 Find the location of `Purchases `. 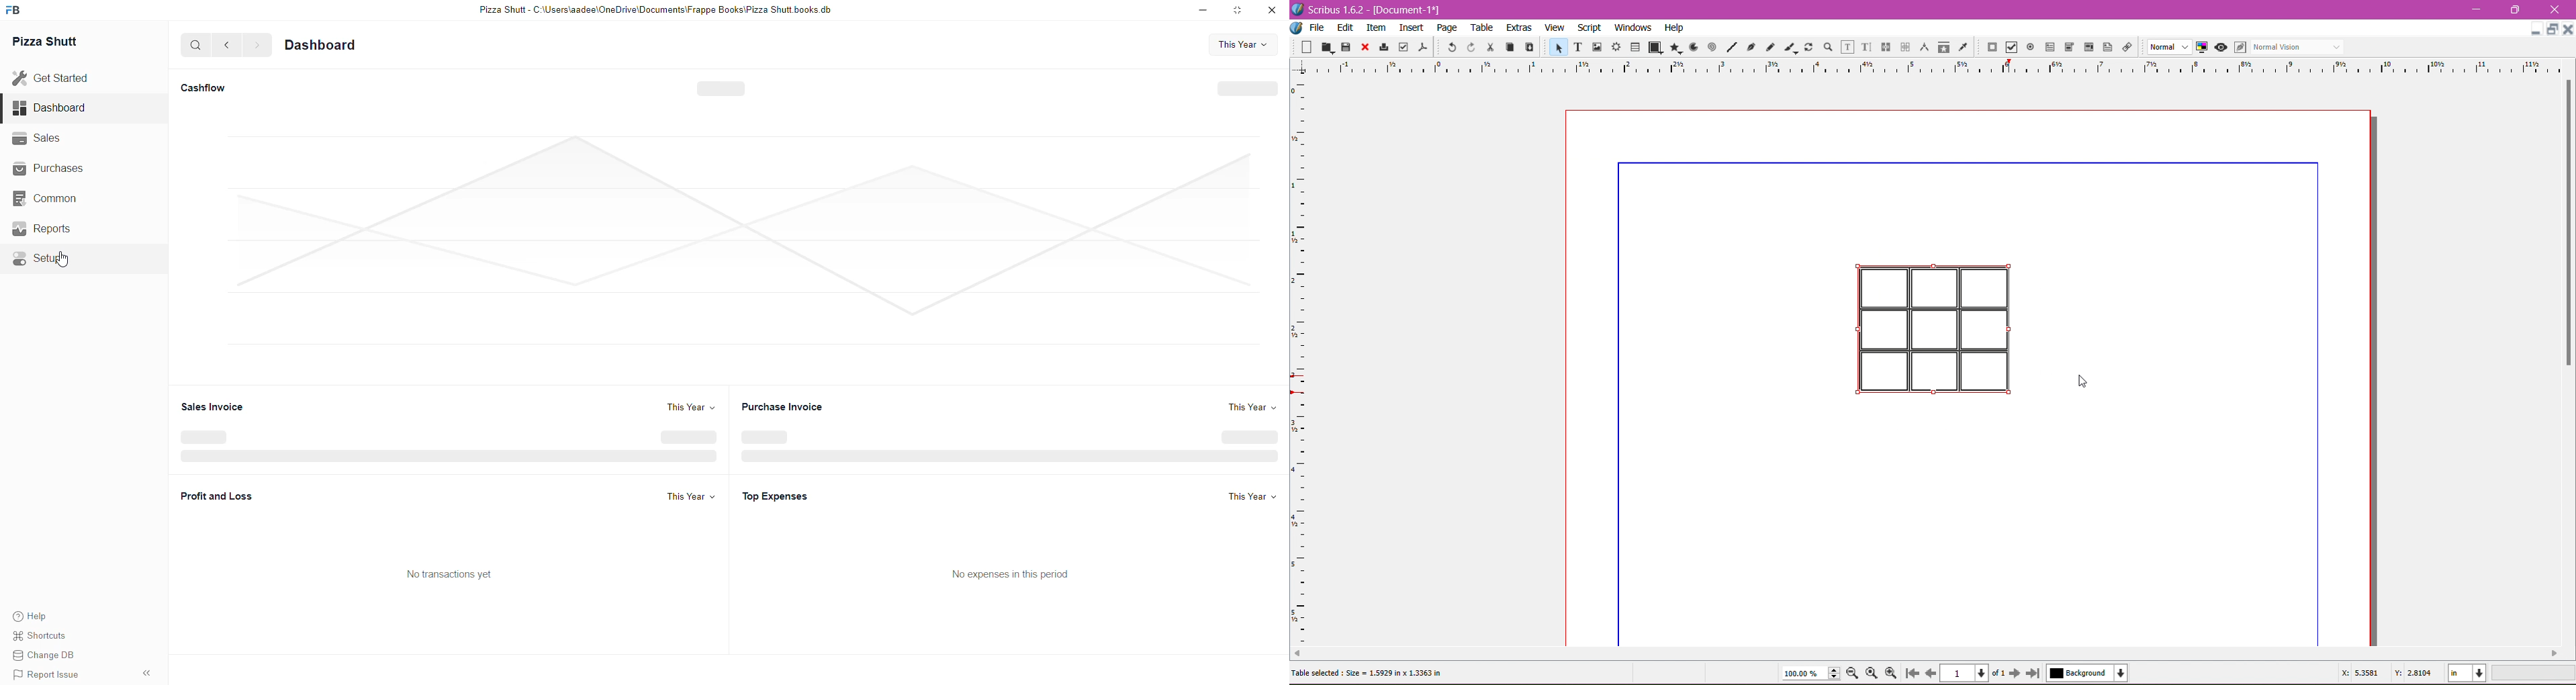

Purchases  is located at coordinates (56, 167).